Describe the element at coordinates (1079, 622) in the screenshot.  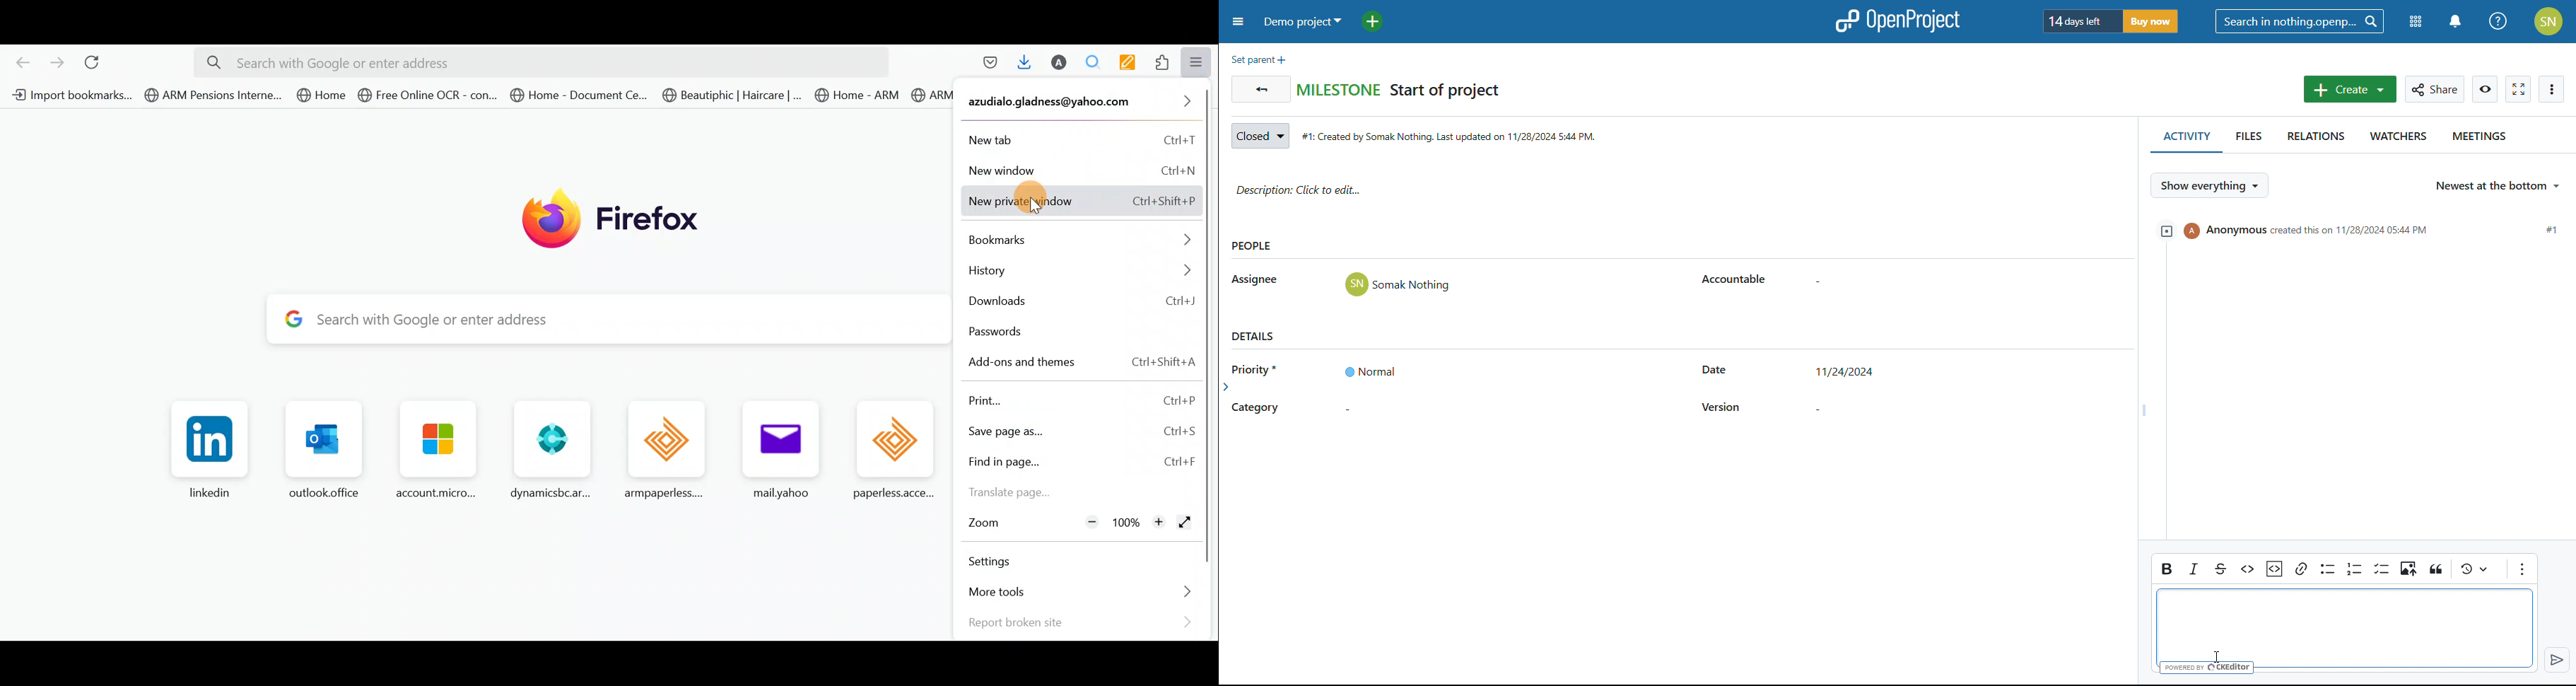
I see `Report broken site` at that location.